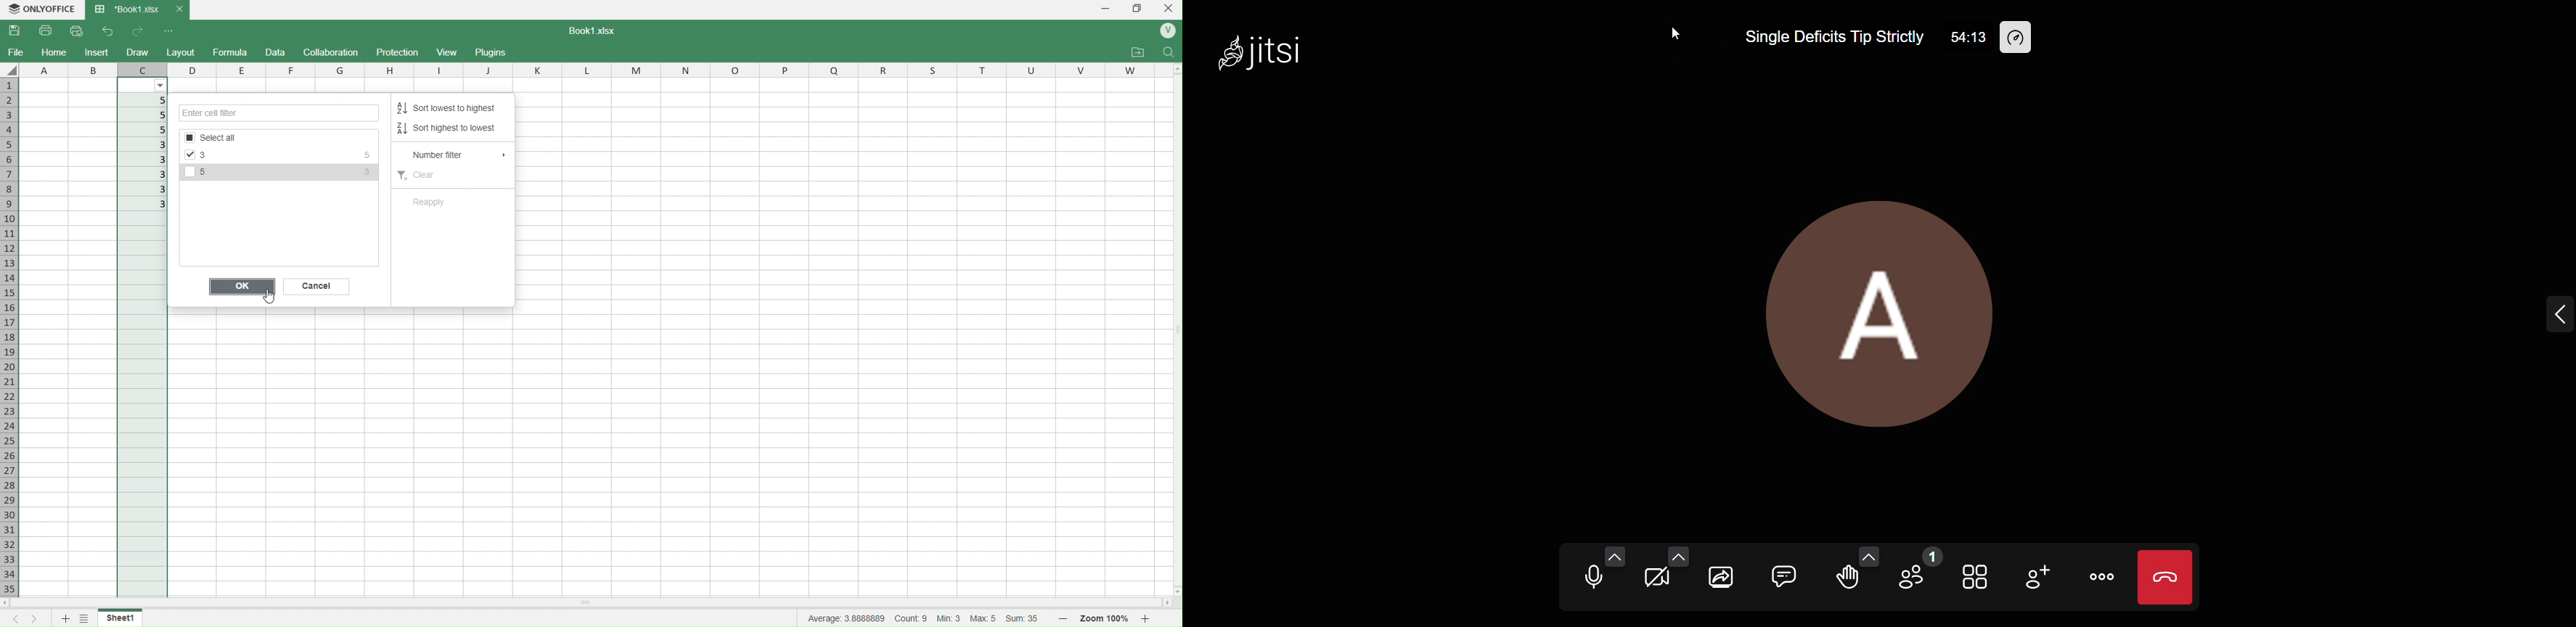  What do you see at coordinates (1781, 575) in the screenshot?
I see `open chat` at bounding box center [1781, 575].